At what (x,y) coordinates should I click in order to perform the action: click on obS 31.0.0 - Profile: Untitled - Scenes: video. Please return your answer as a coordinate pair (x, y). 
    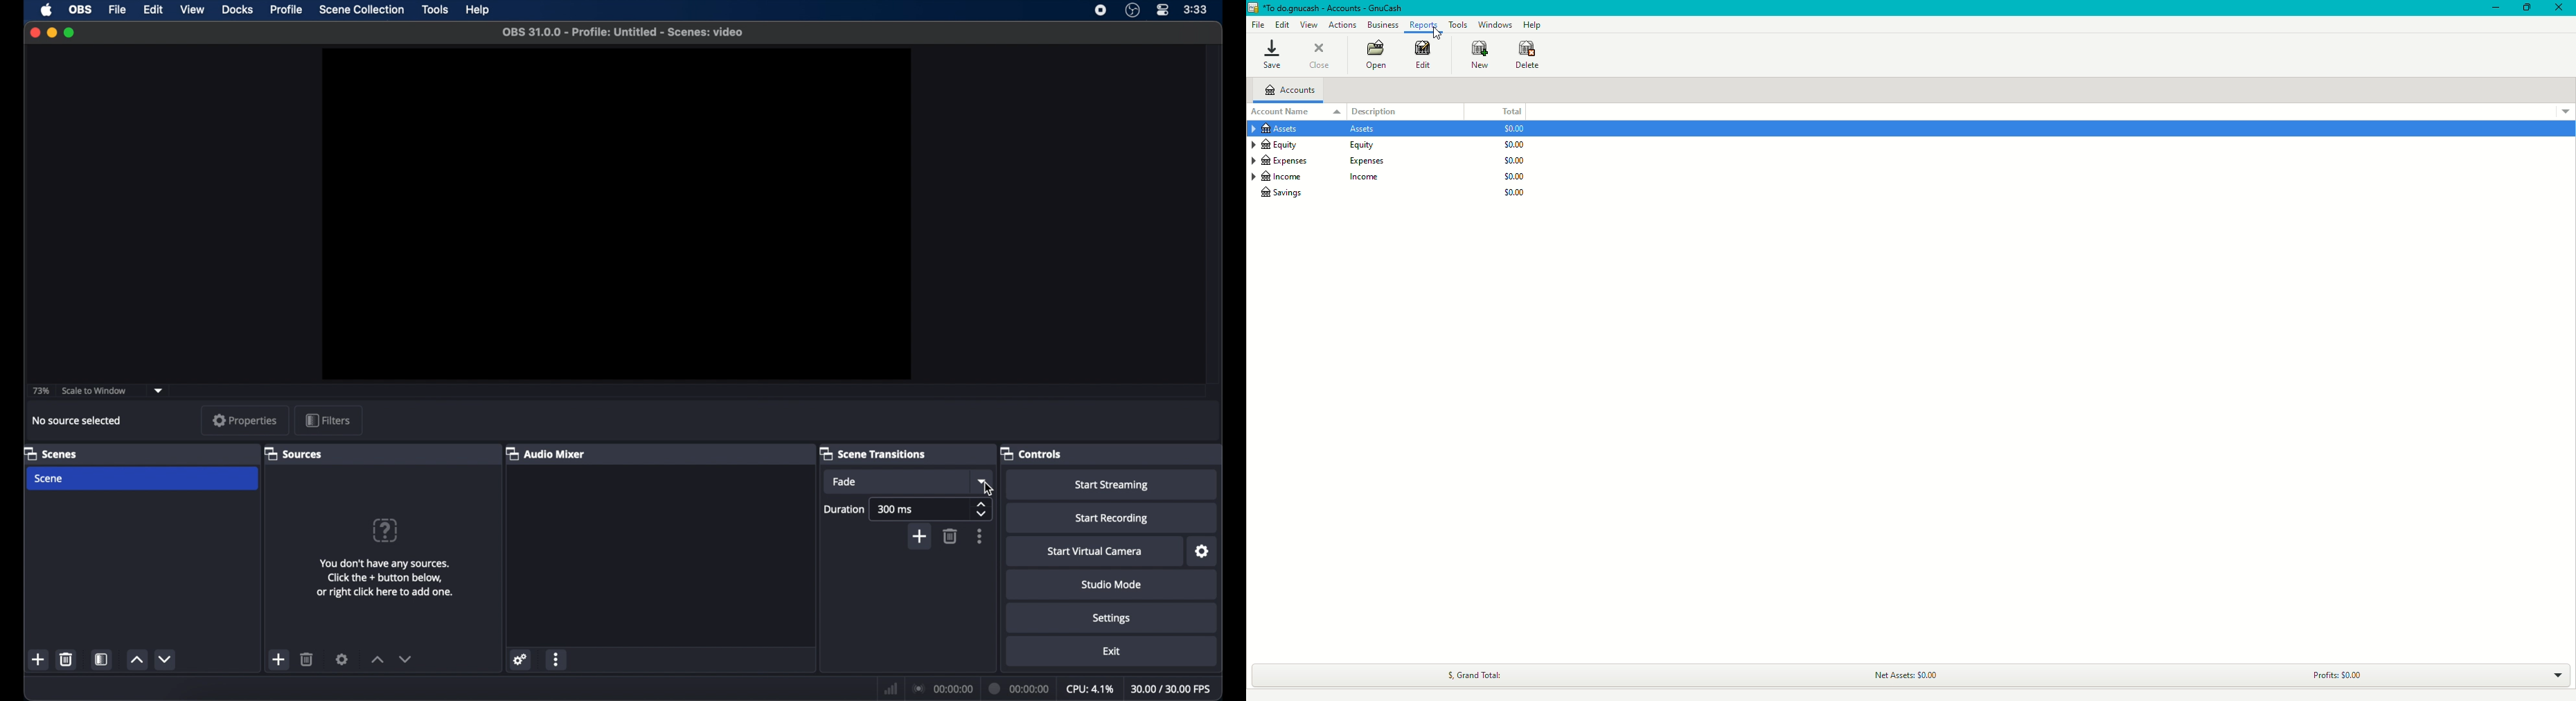
    Looking at the image, I should click on (630, 35).